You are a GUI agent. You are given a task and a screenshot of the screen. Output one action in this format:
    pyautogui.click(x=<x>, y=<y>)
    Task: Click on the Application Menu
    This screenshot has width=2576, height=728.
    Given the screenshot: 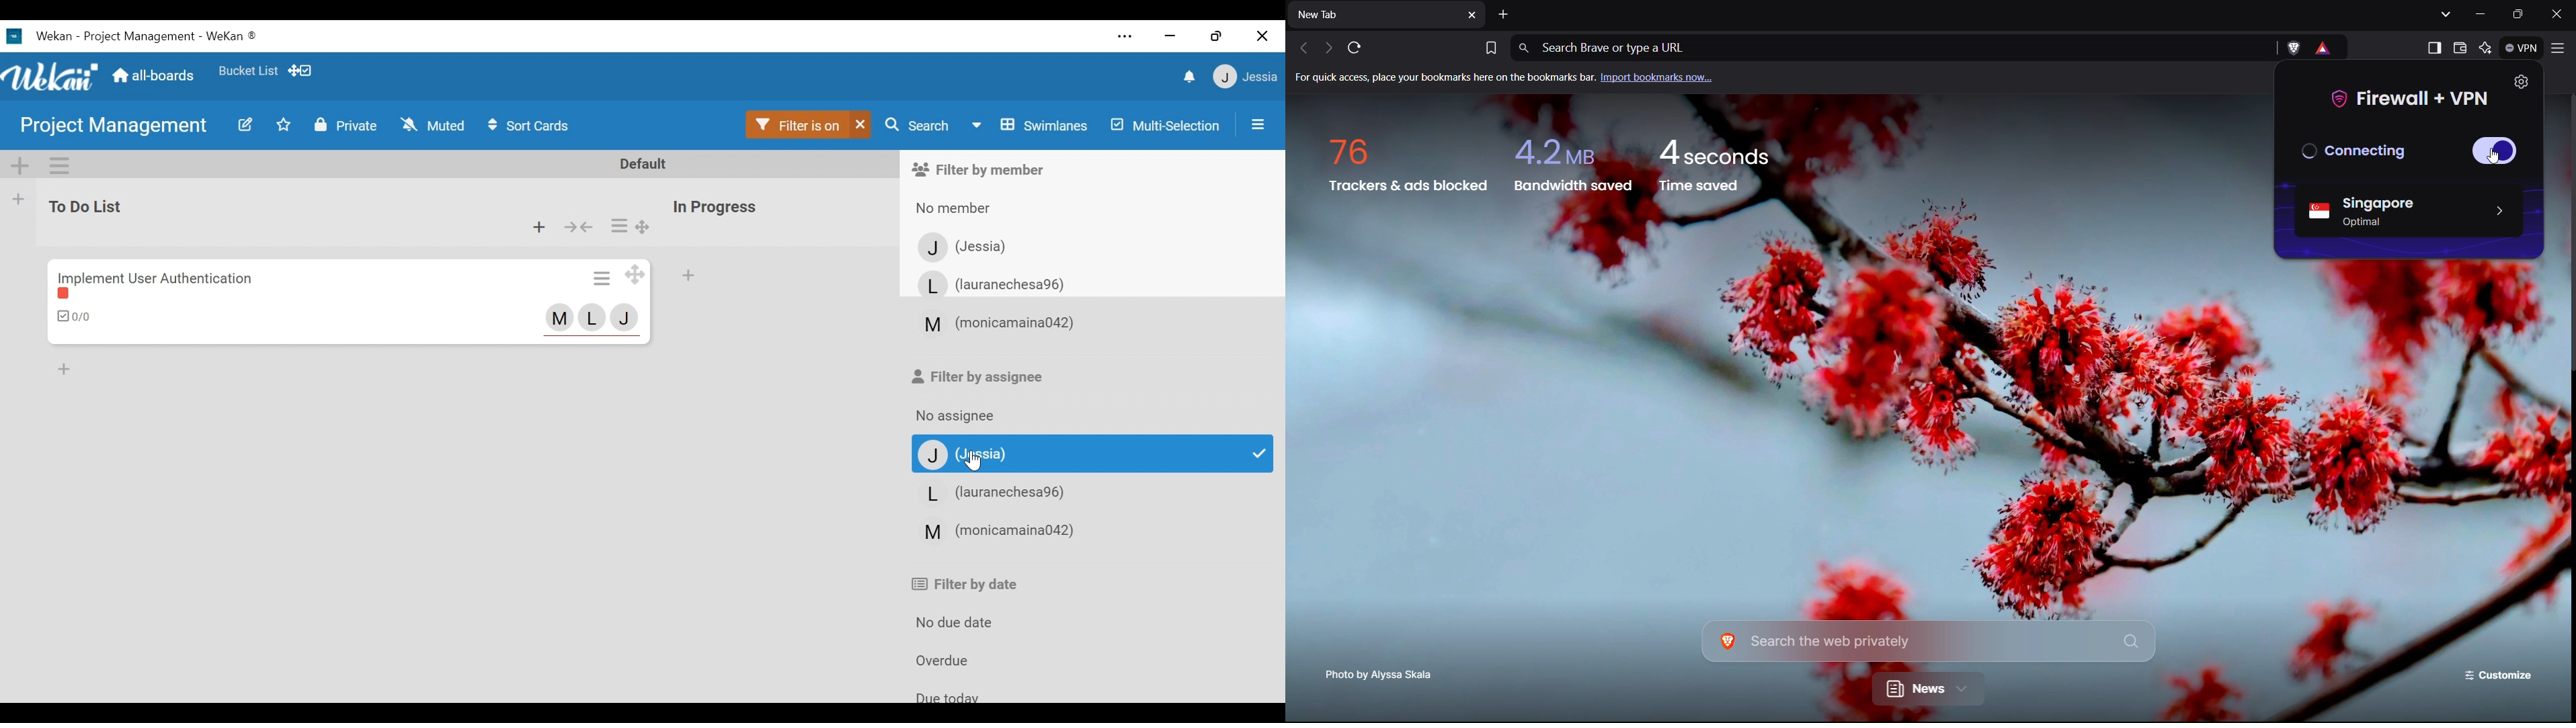 What is the action you would take?
    pyautogui.click(x=2559, y=50)
    